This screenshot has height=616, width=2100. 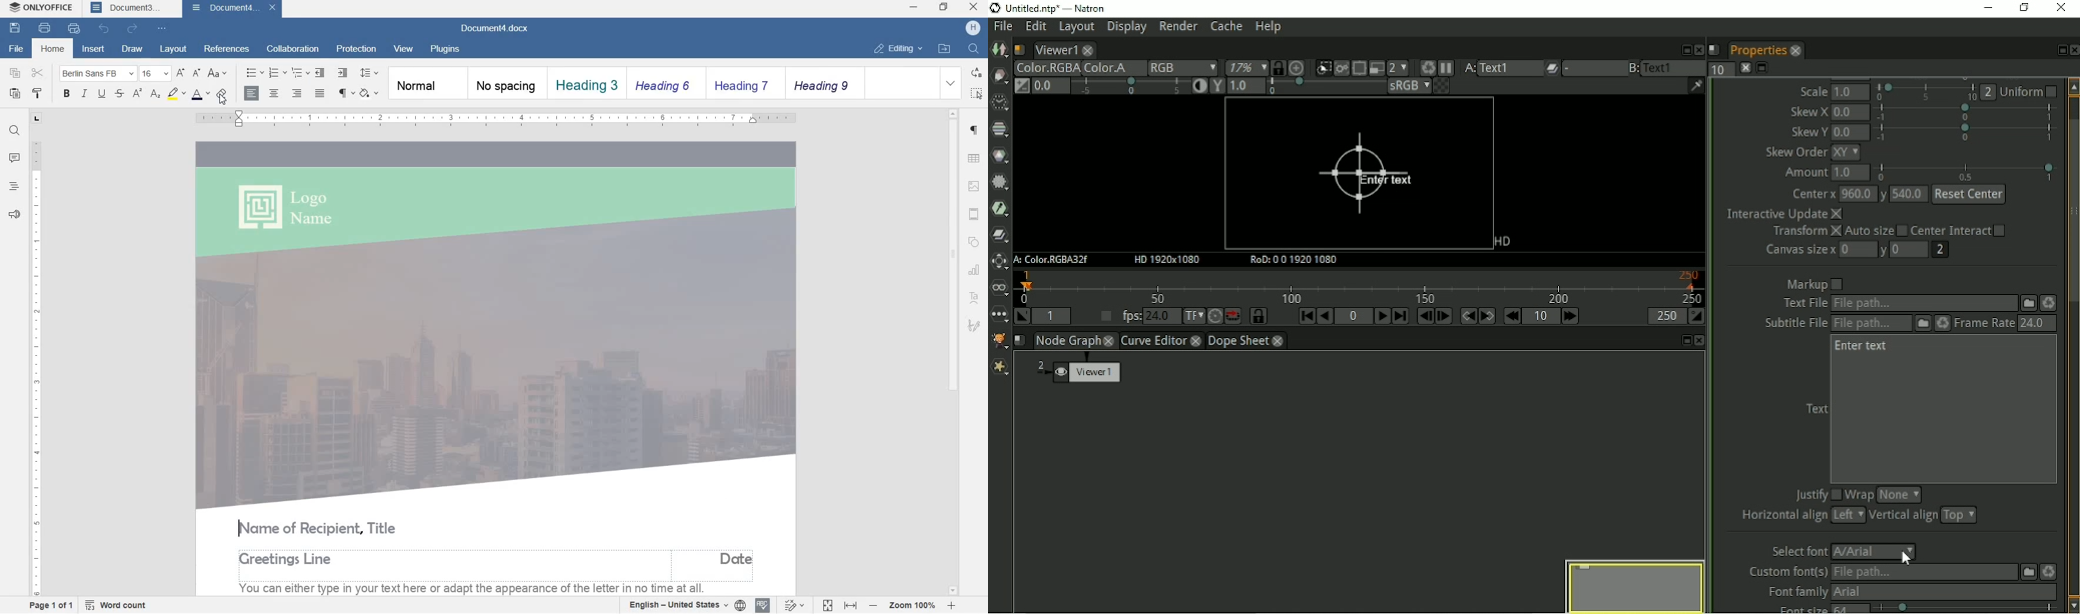 What do you see at coordinates (92, 48) in the screenshot?
I see `insert` at bounding box center [92, 48].